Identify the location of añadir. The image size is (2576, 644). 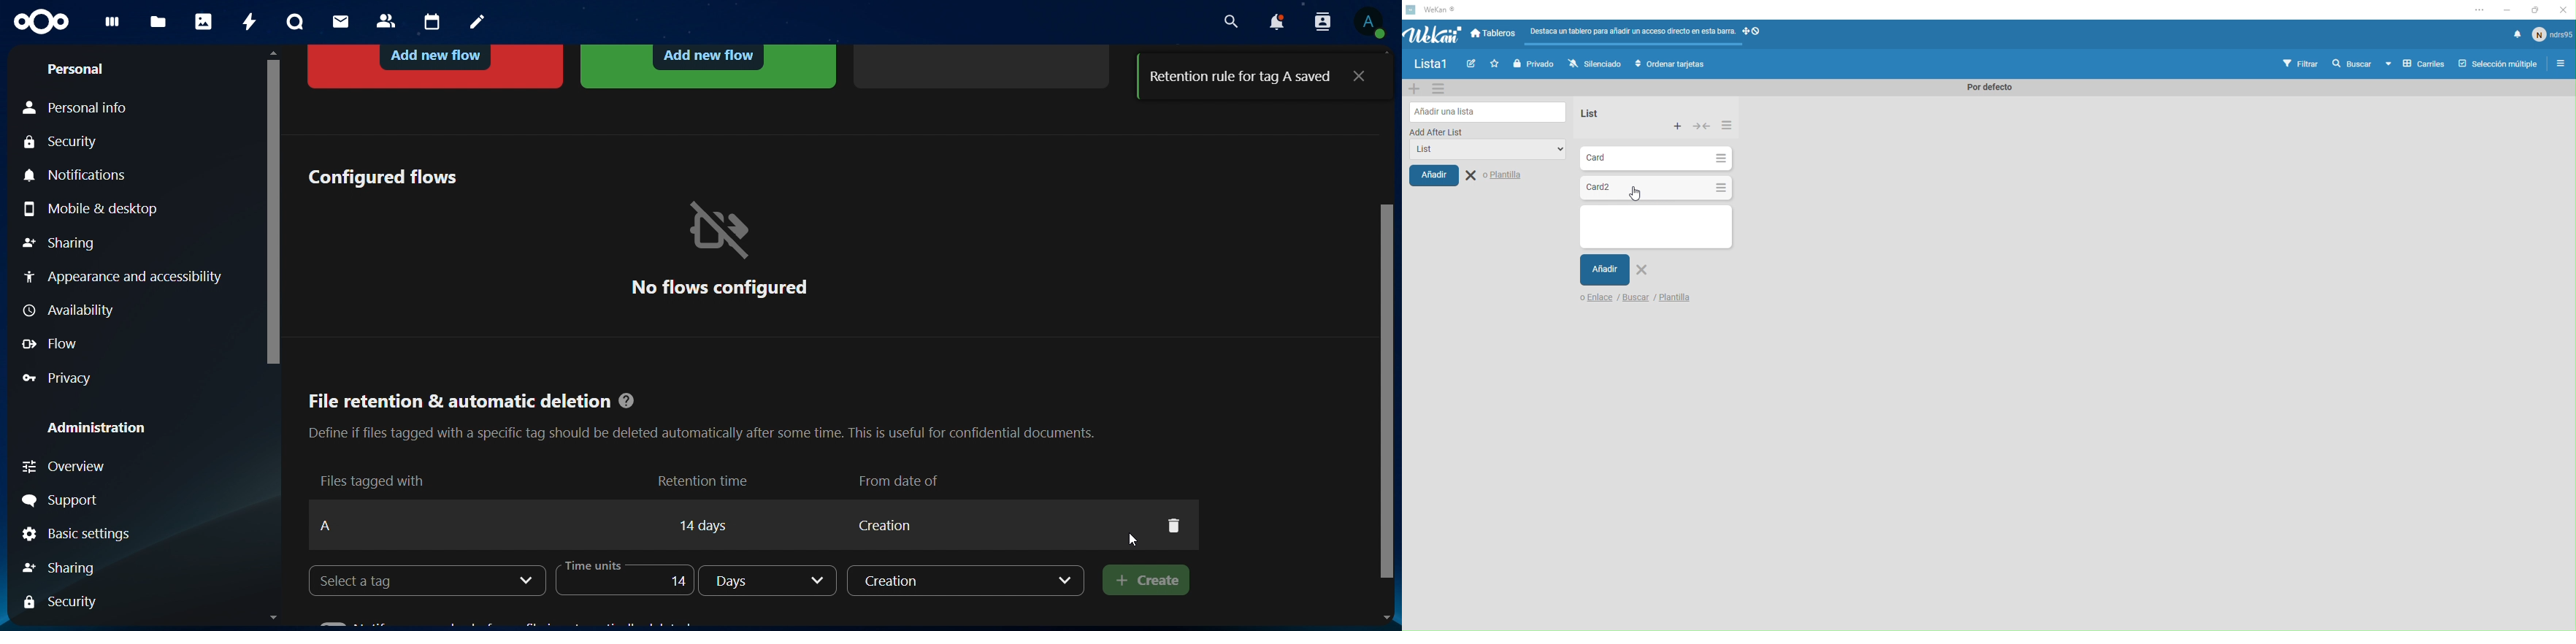
(1444, 179).